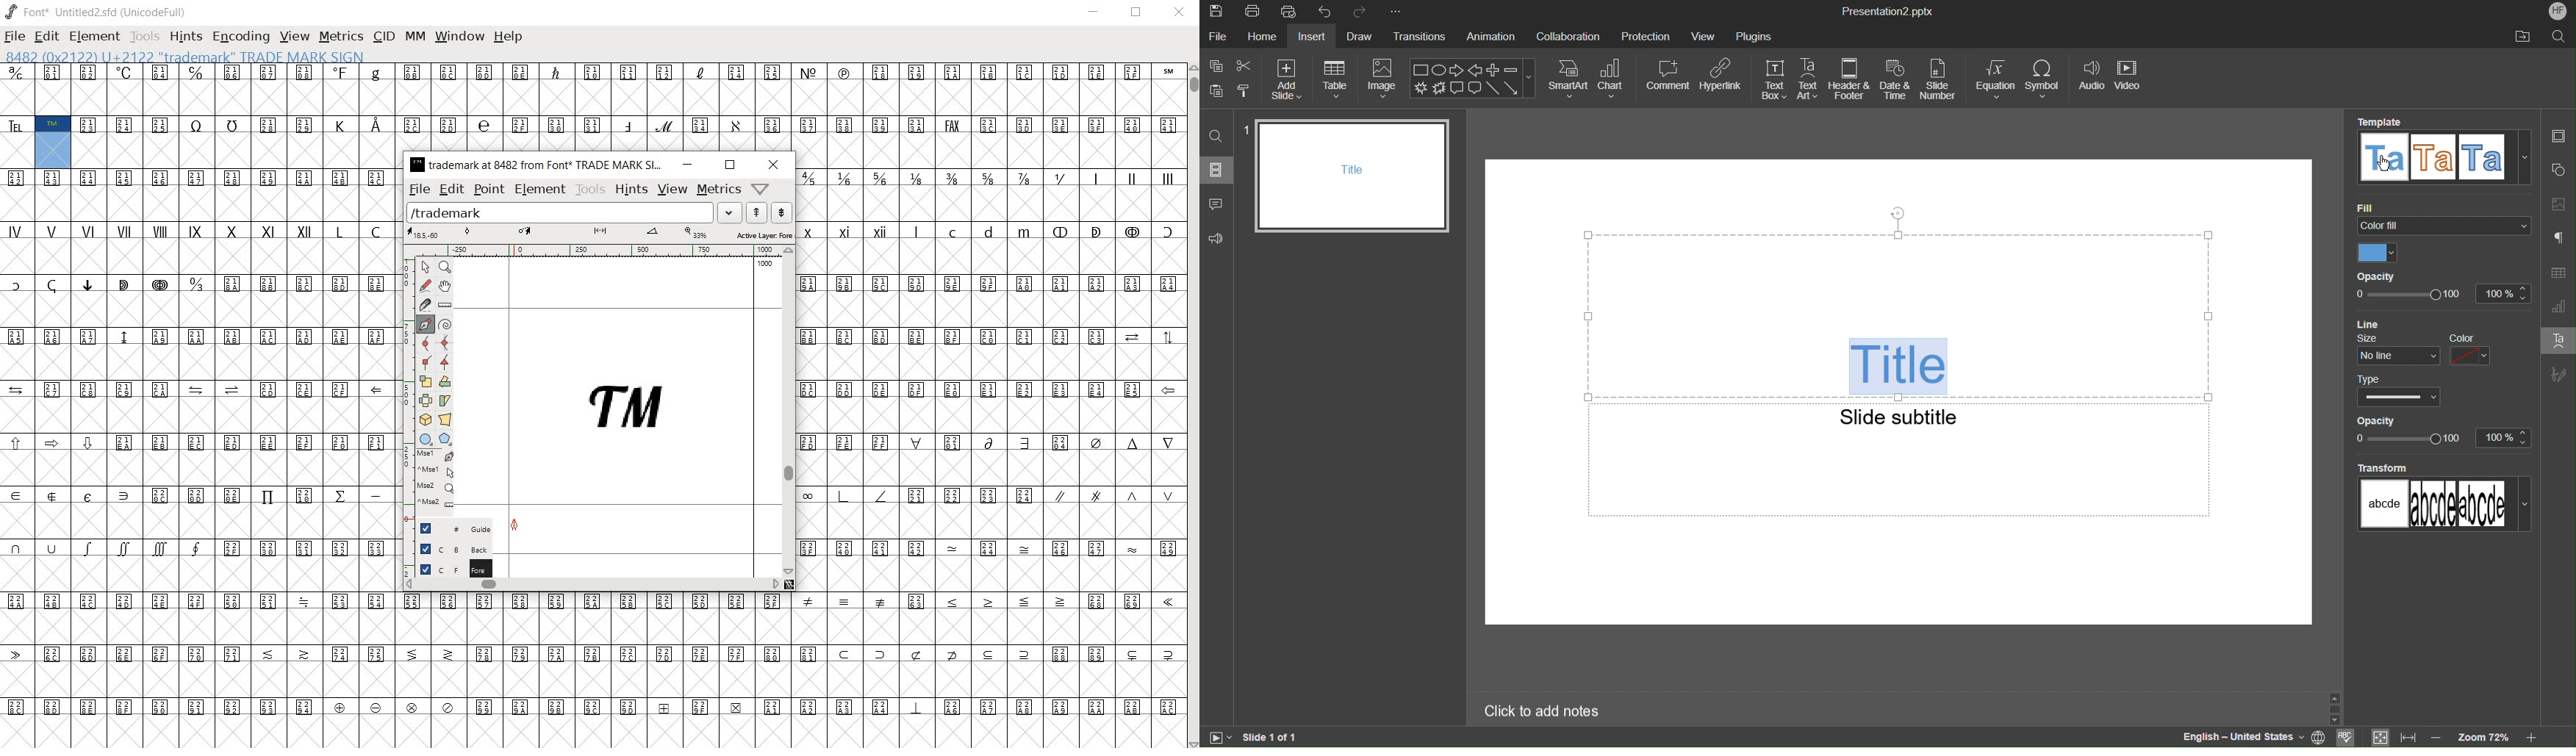 The width and height of the screenshot is (2576, 756). I want to click on Opacity, so click(2444, 432).